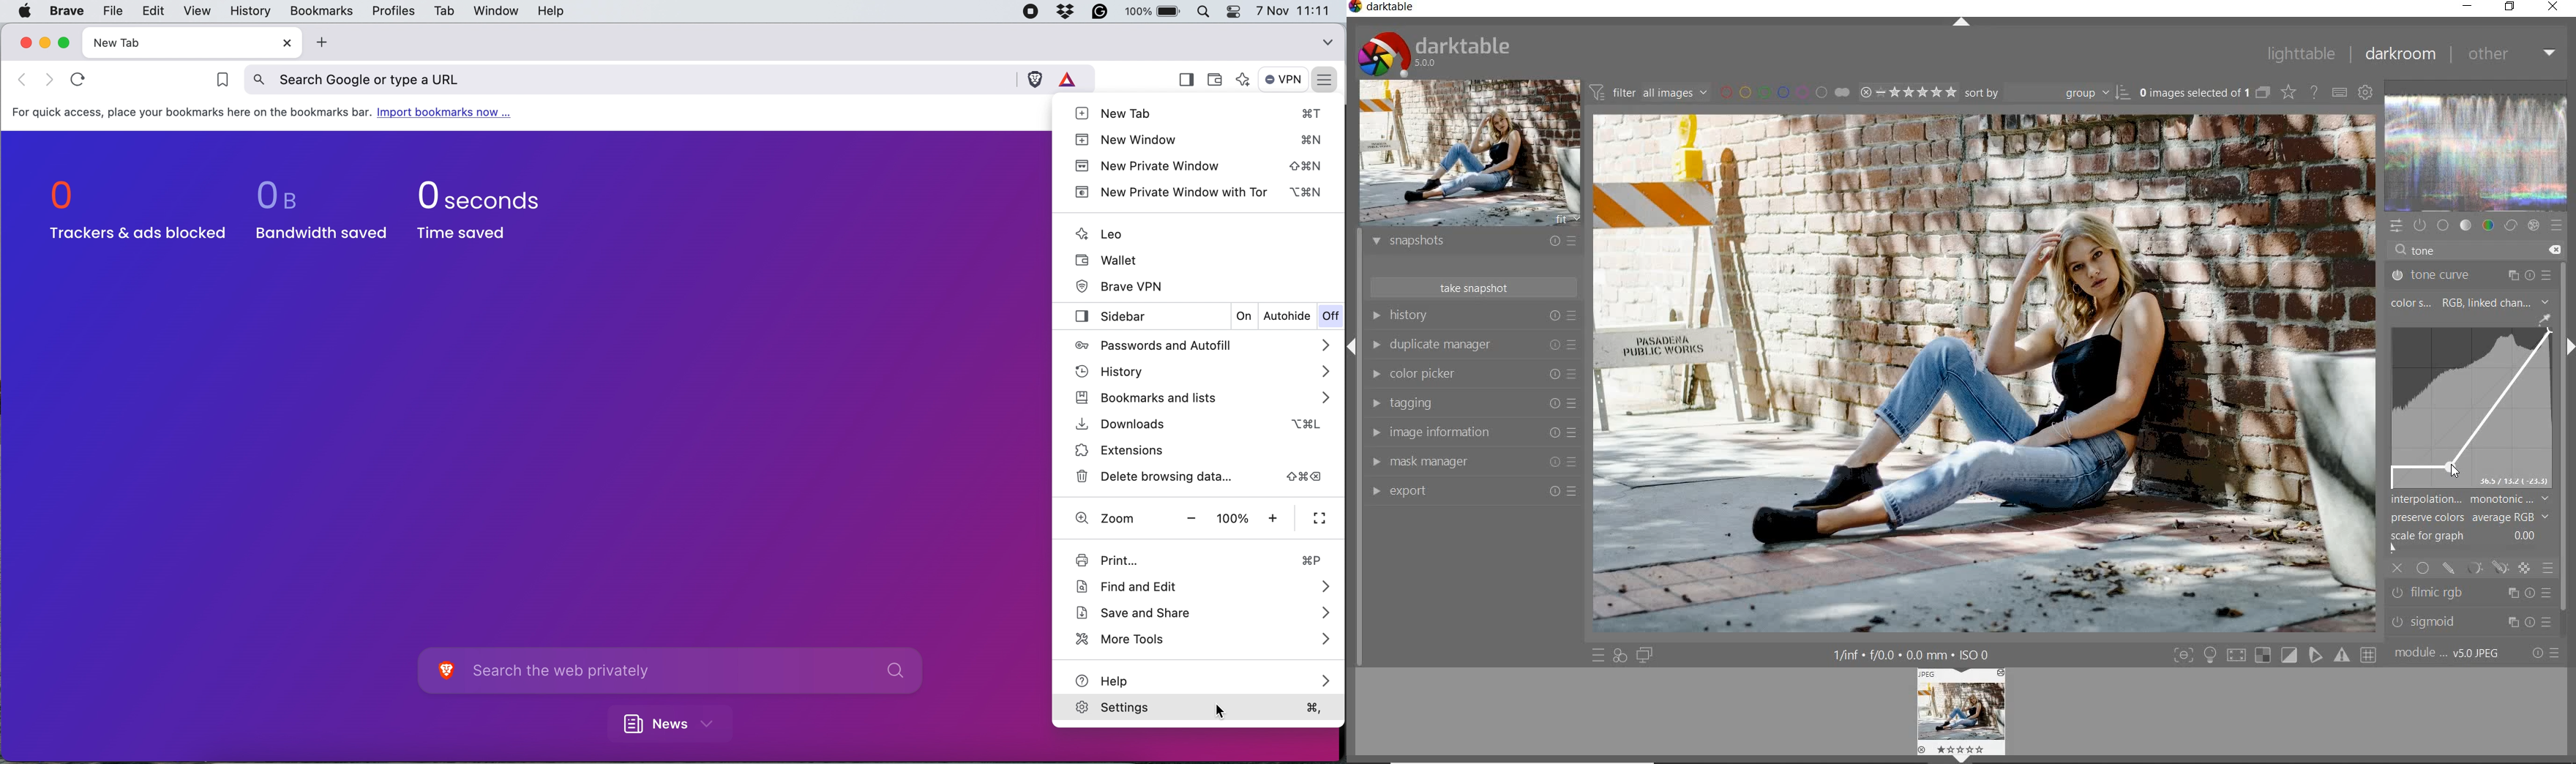  What do you see at coordinates (551, 12) in the screenshot?
I see `help` at bounding box center [551, 12].